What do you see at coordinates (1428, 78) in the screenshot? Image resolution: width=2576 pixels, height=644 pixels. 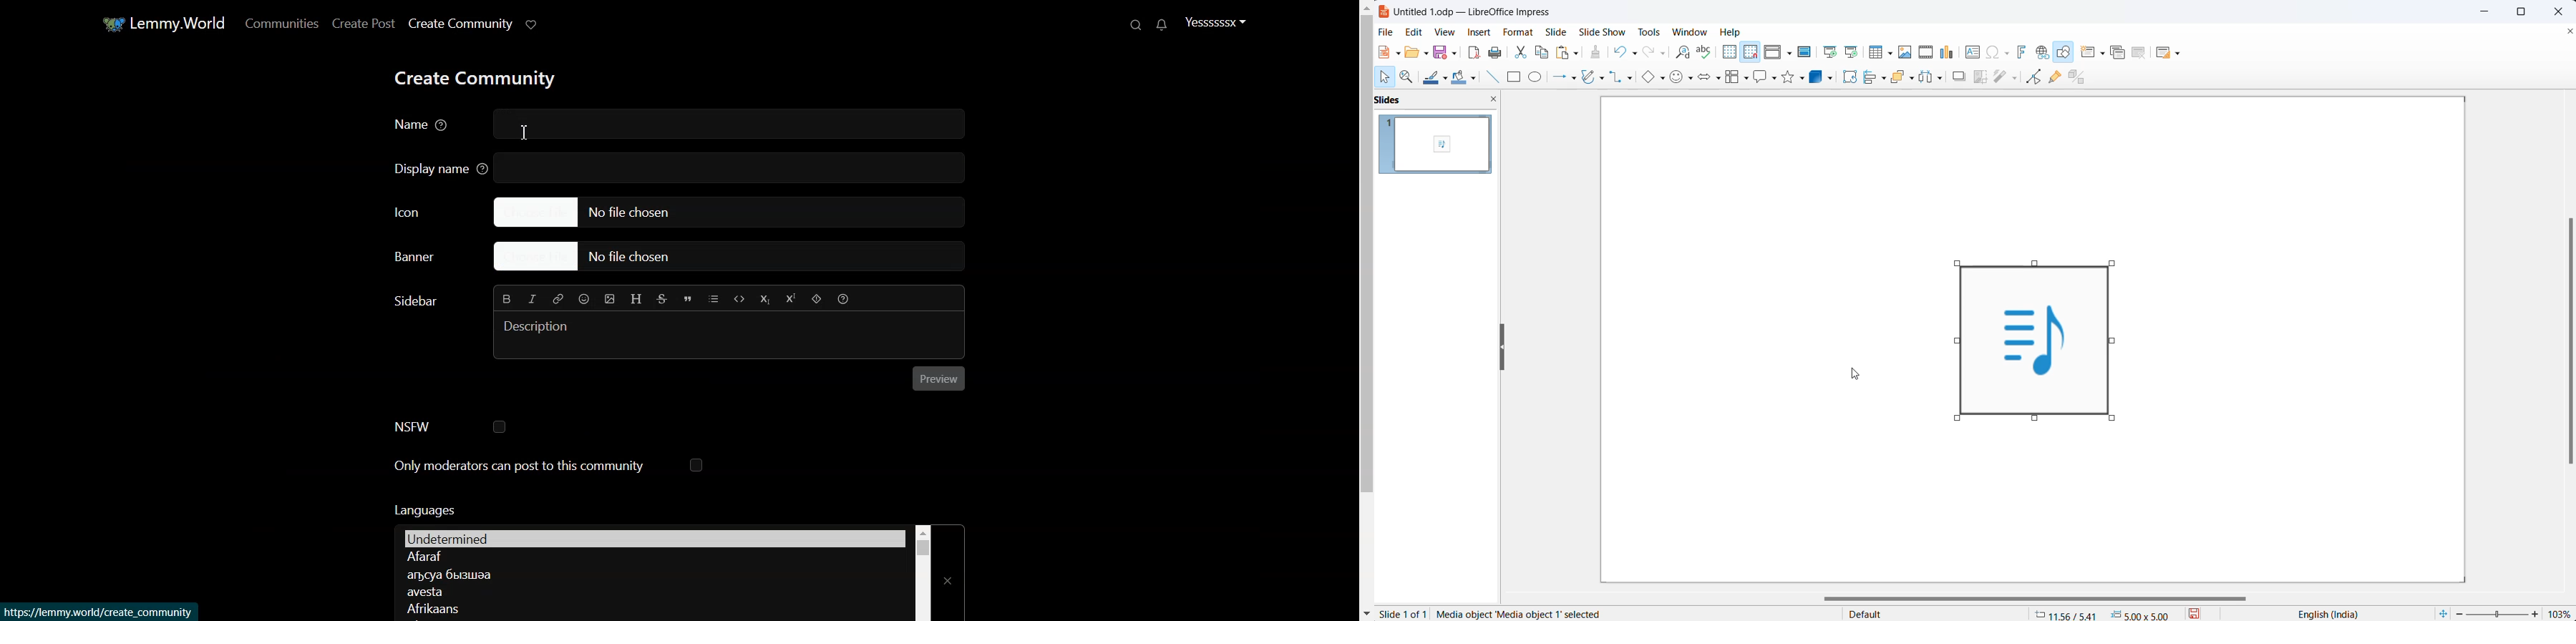 I see `line color` at bounding box center [1428, 78].